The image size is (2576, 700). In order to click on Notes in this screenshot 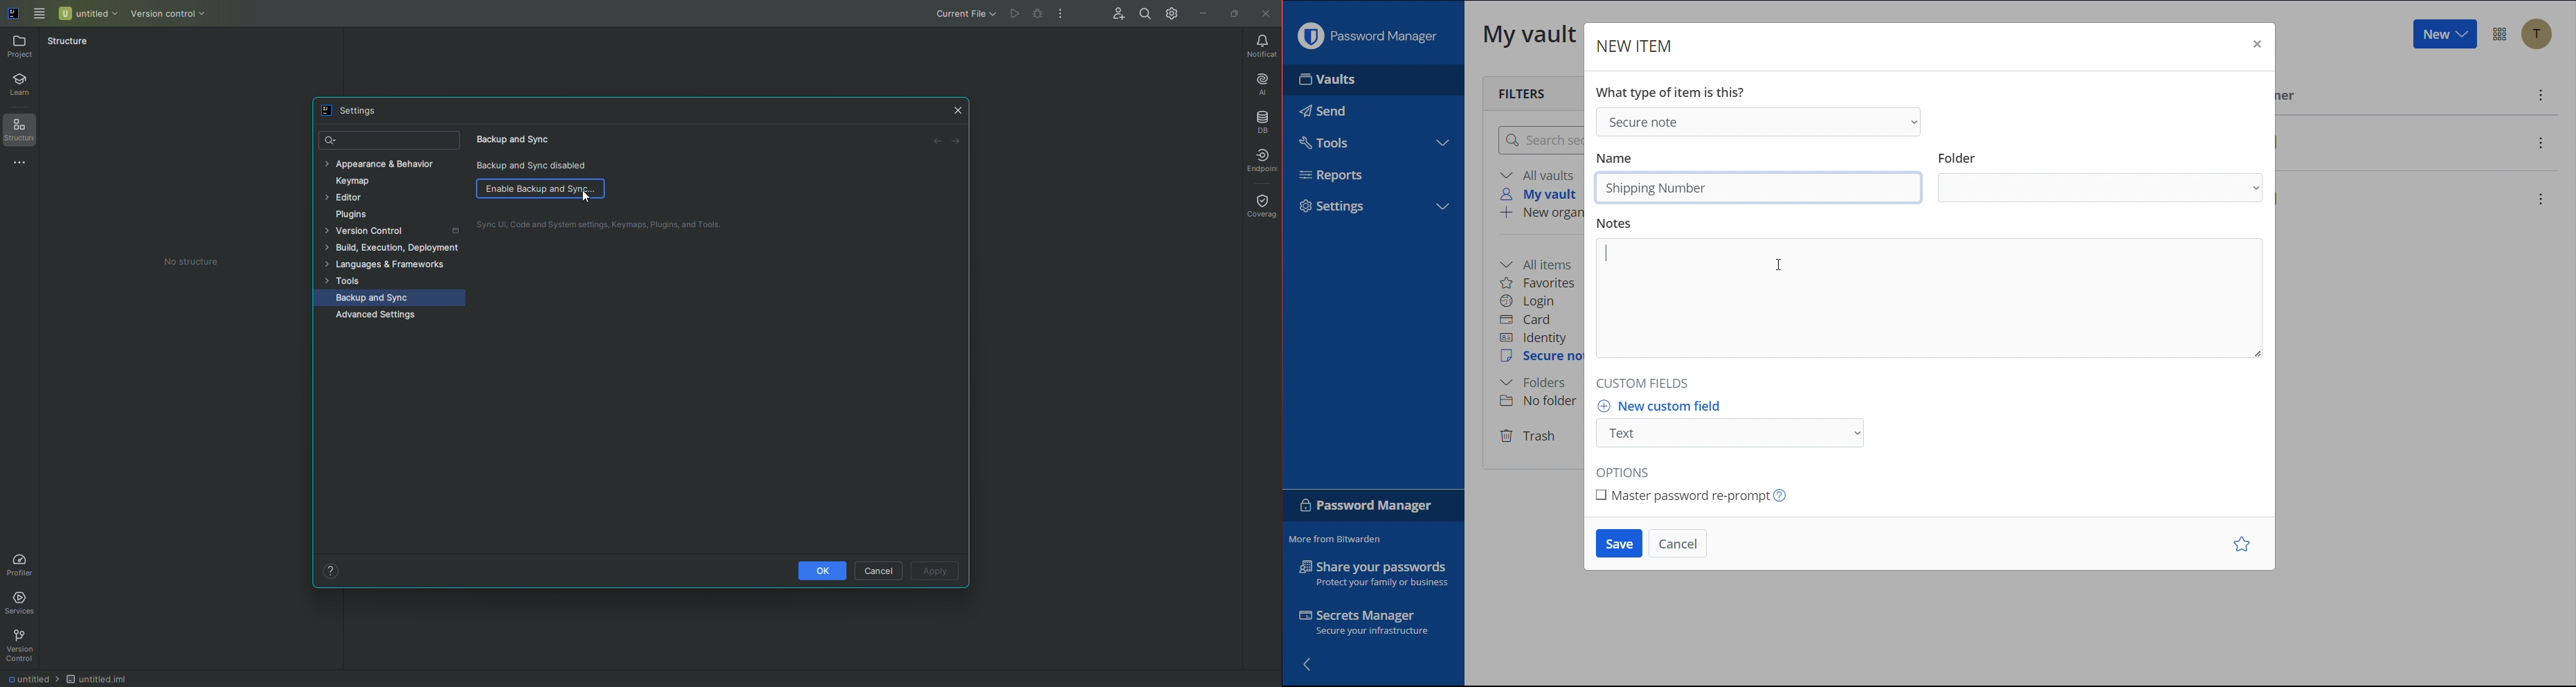, I will do `click(1932, 291)`.